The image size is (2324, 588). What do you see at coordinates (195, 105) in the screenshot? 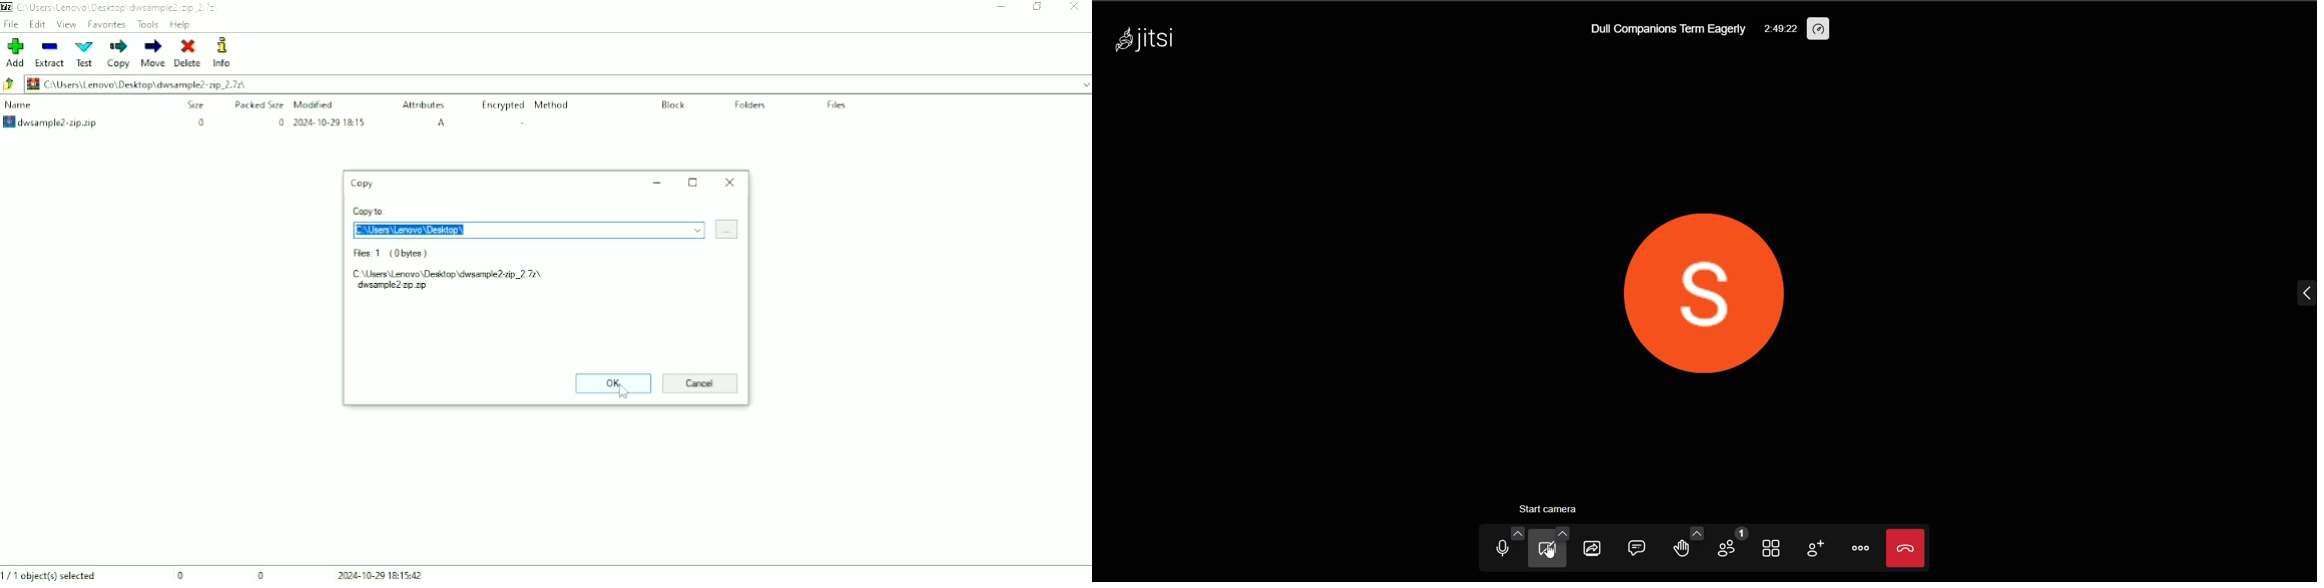
I see `Size` at bounding box center [195, 105].